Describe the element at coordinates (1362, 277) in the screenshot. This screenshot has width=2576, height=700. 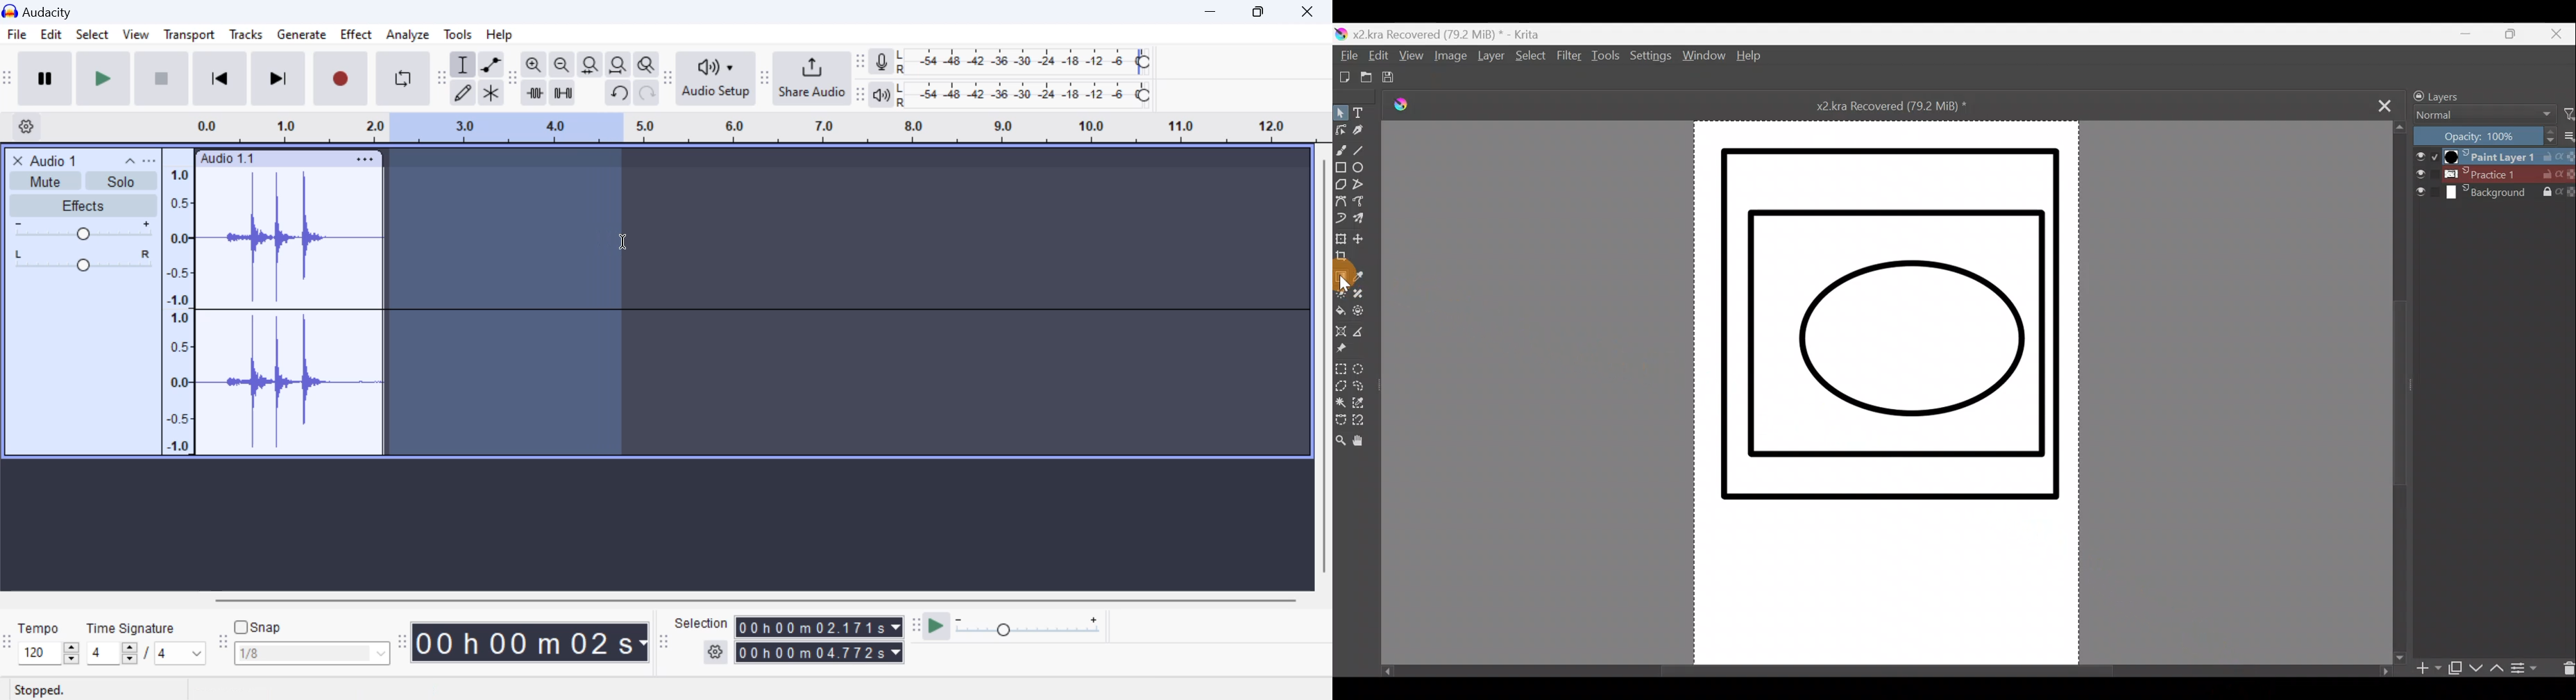
I see `Sample a colour from the image/current layer` at that location.